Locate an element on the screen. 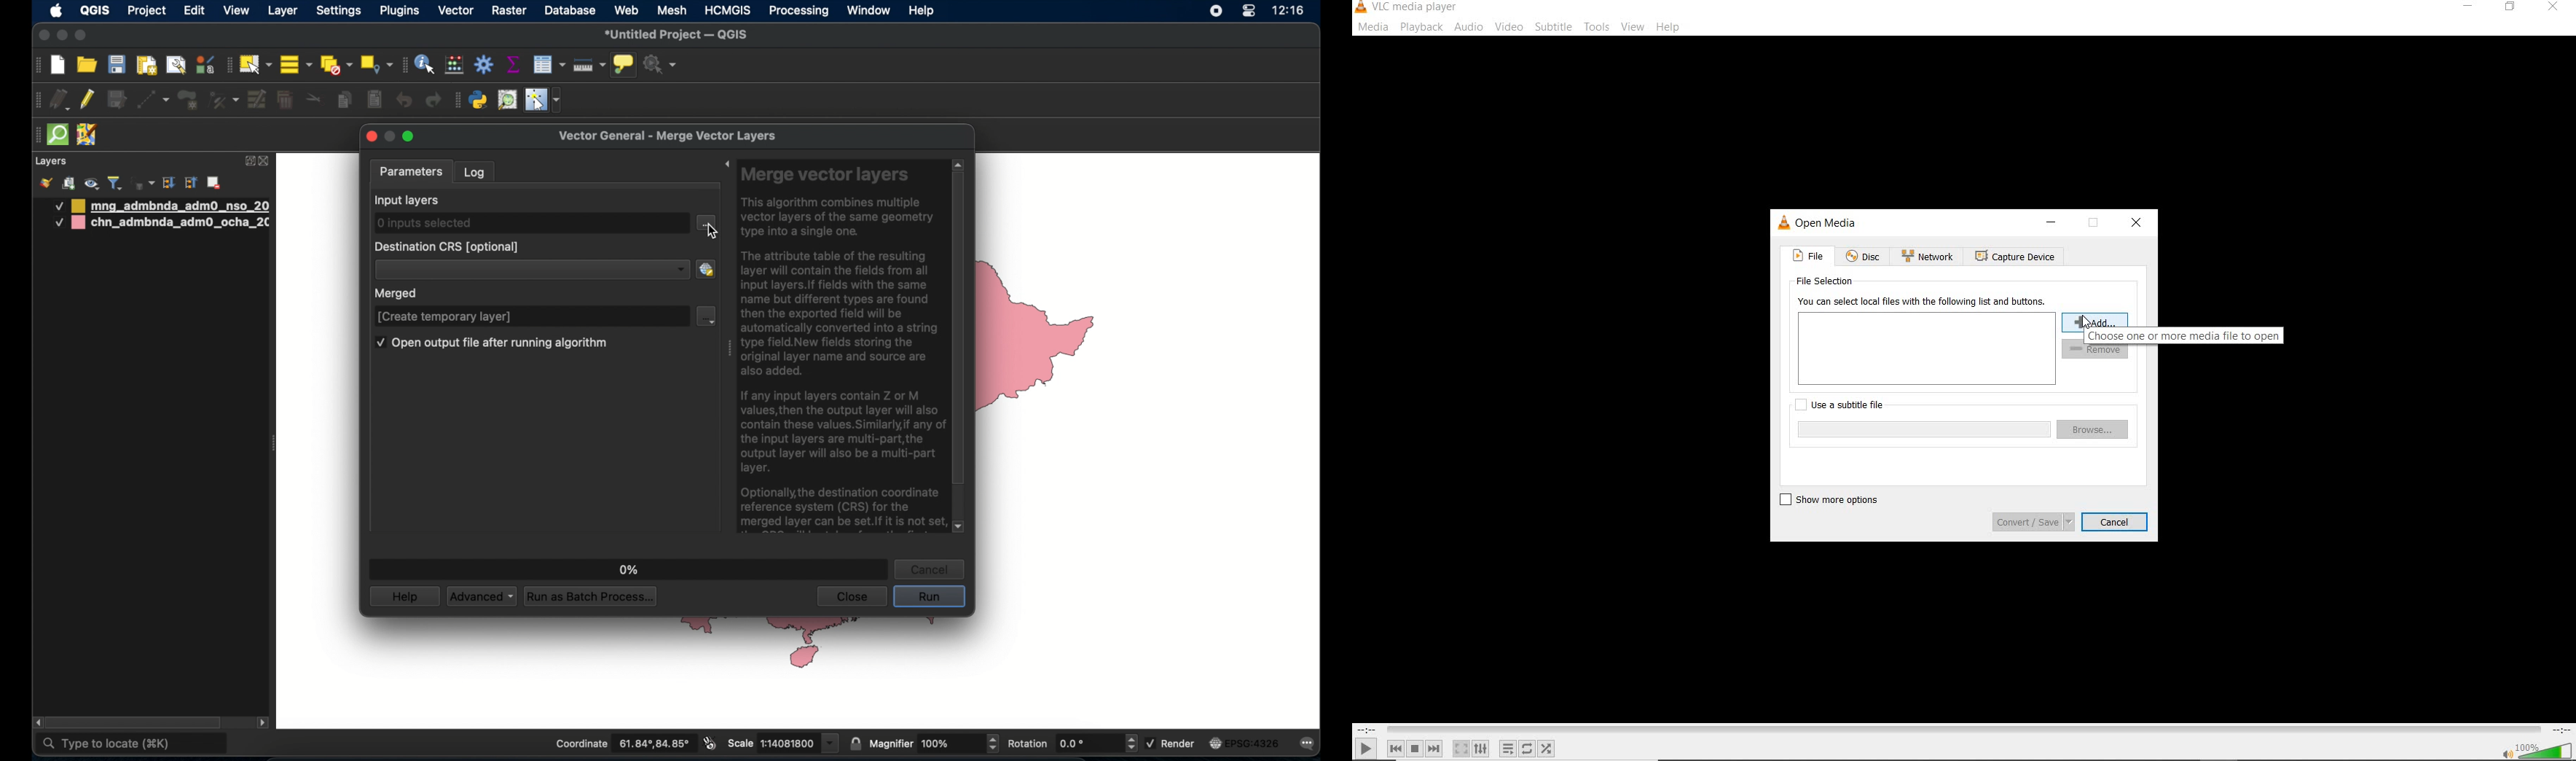  minimize is located at coordinates (390, 136).